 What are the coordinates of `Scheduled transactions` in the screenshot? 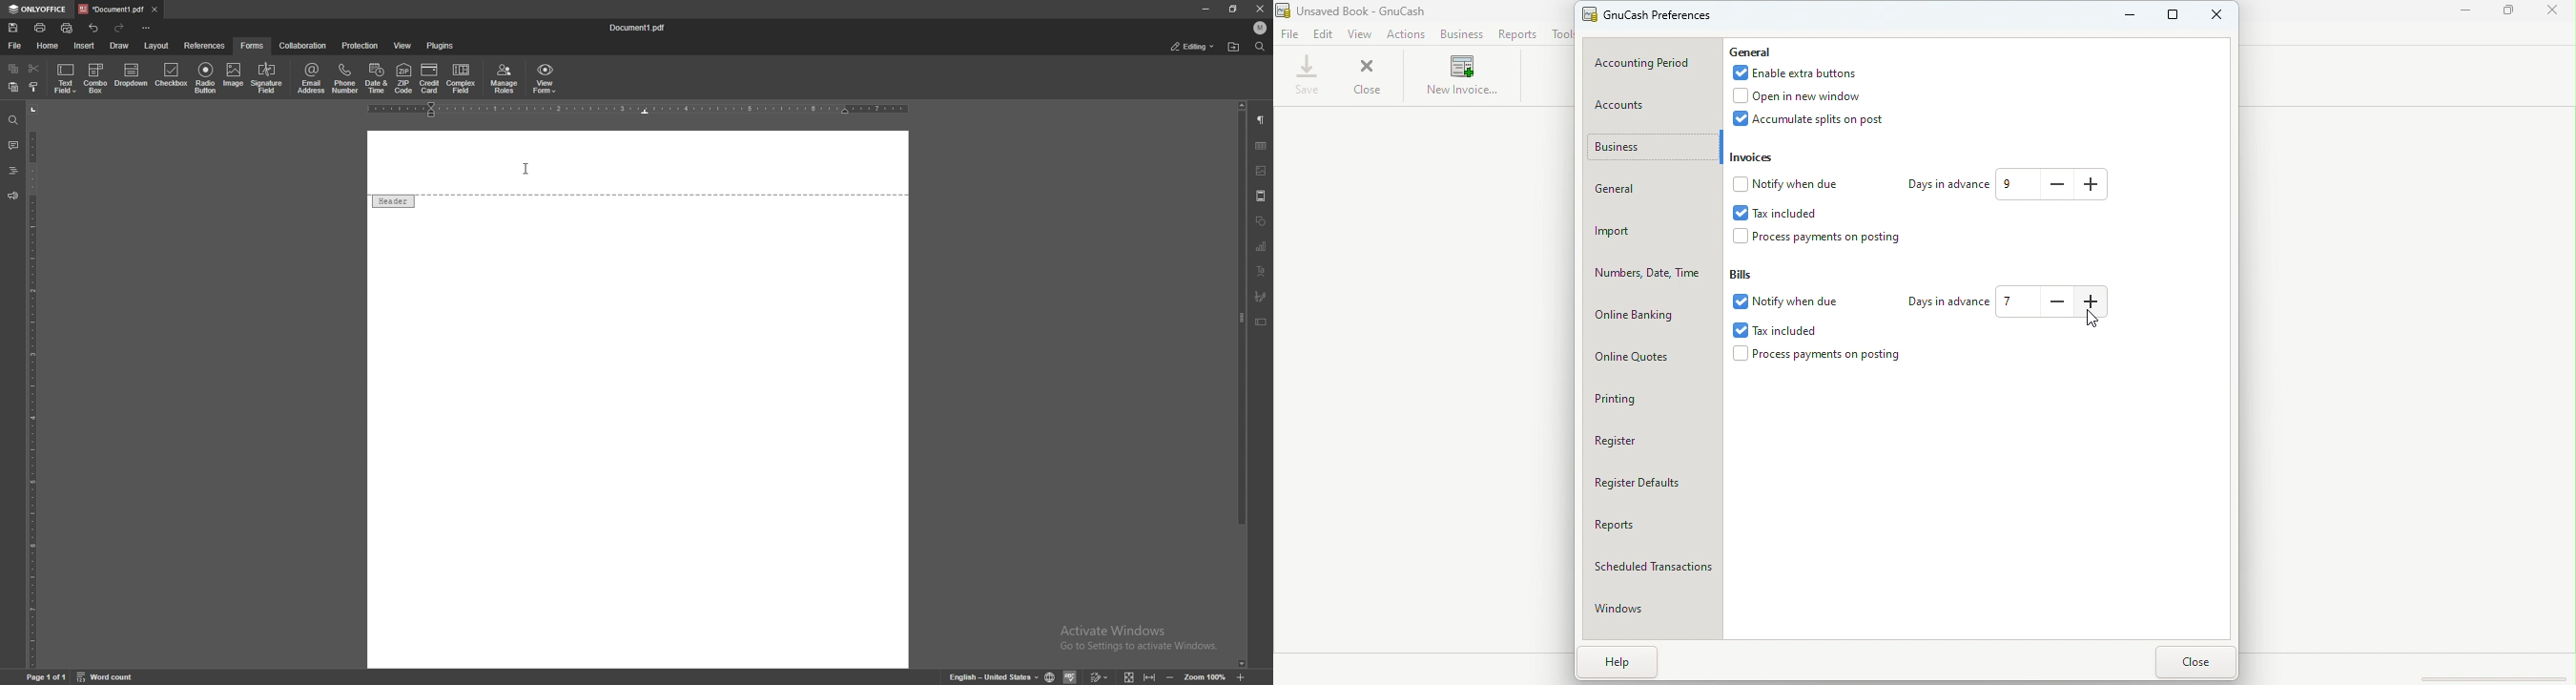 It's located at (1649, 568).